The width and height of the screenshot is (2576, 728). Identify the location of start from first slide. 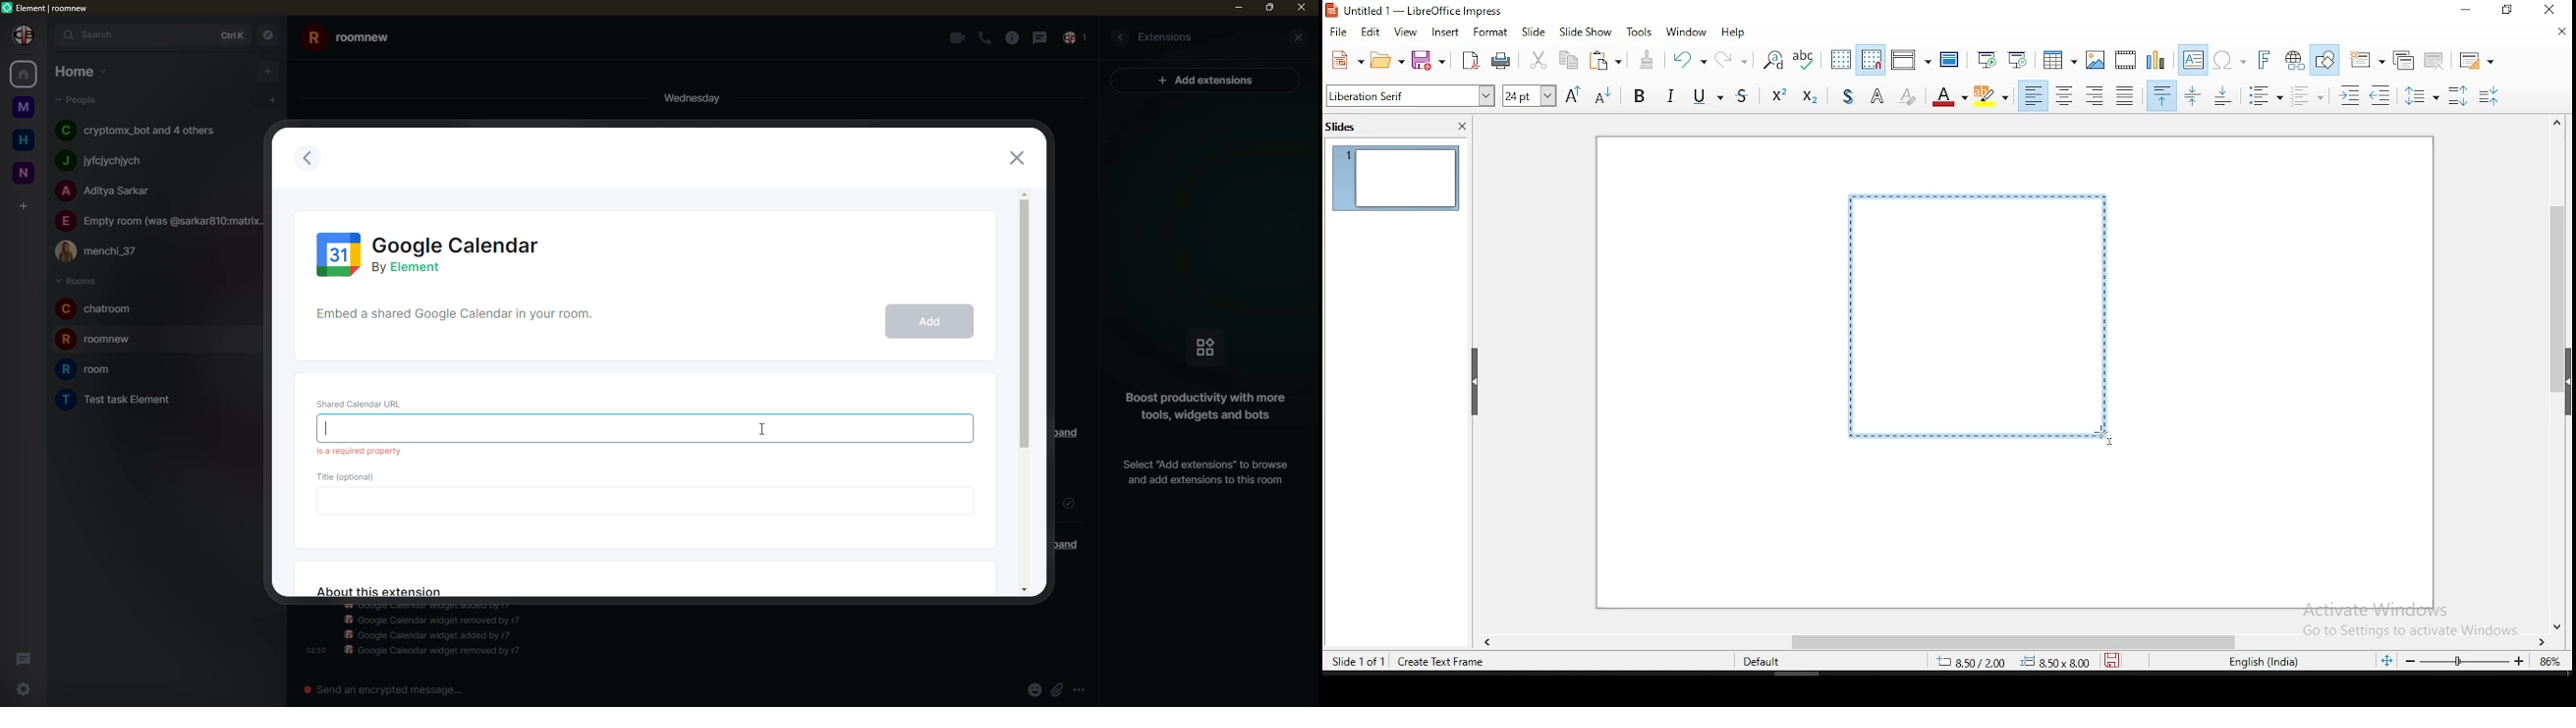
(1984, 62).